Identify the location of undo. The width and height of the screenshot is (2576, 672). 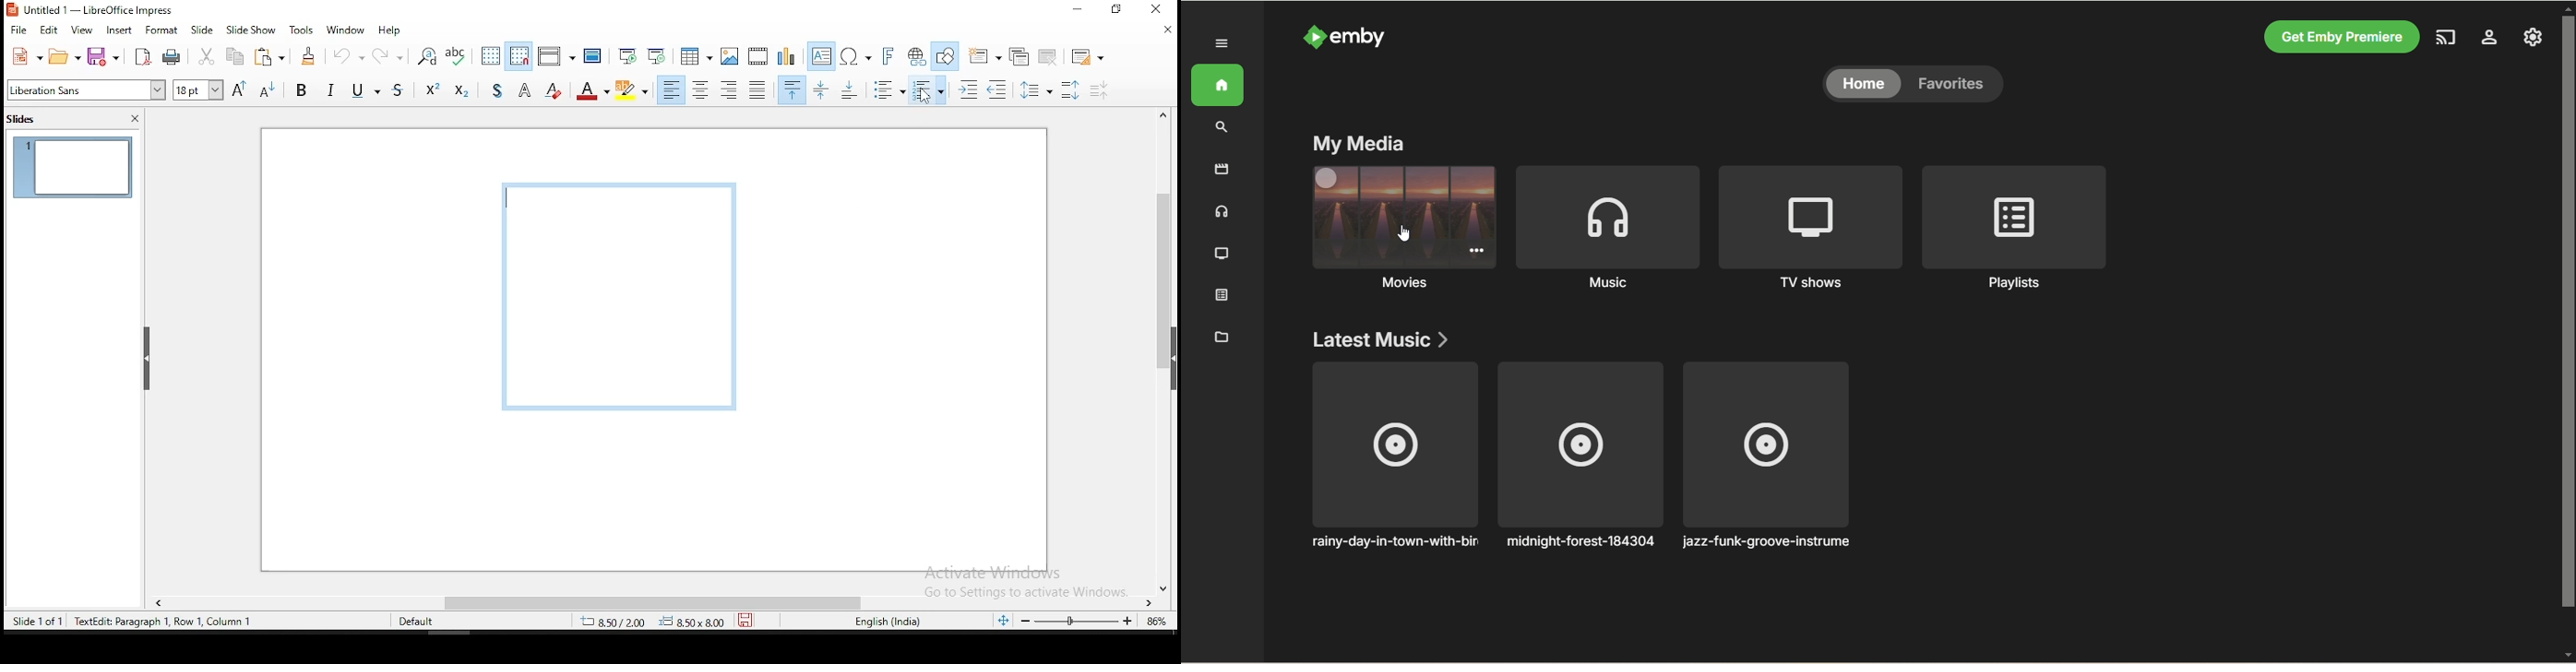
(347, 55).